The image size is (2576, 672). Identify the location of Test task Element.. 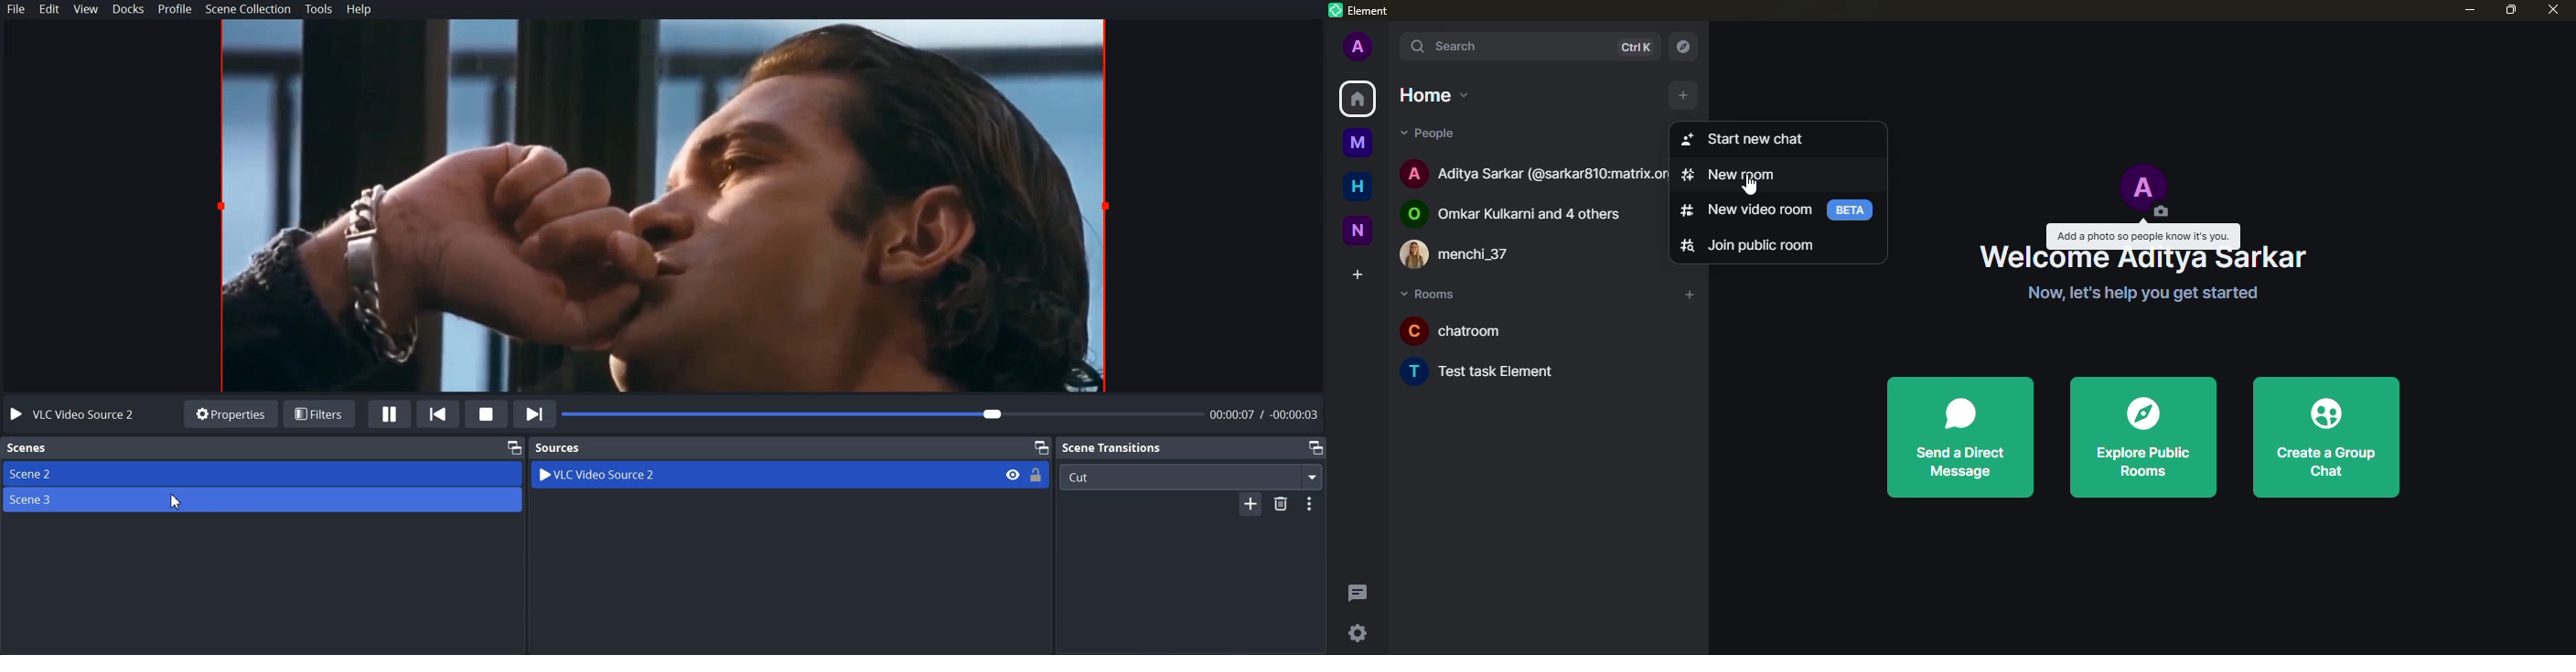
(1482, 371).